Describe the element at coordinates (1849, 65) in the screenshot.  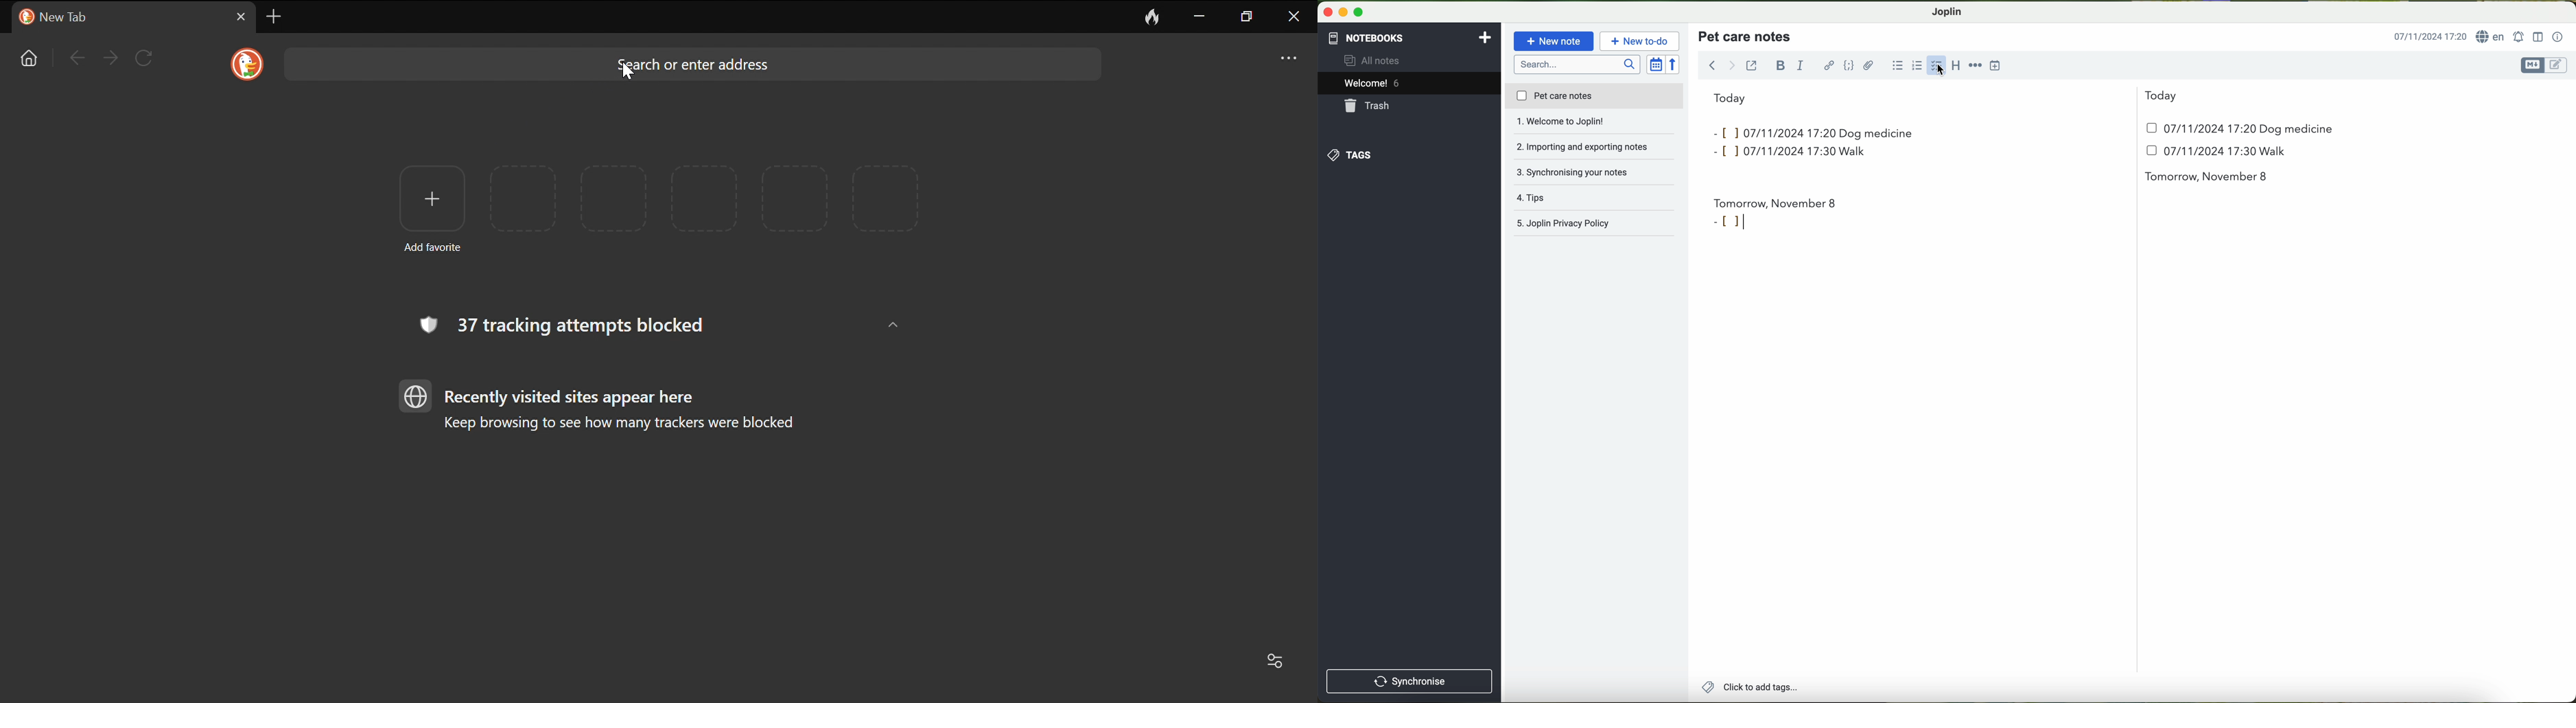
I see `code` at that location.